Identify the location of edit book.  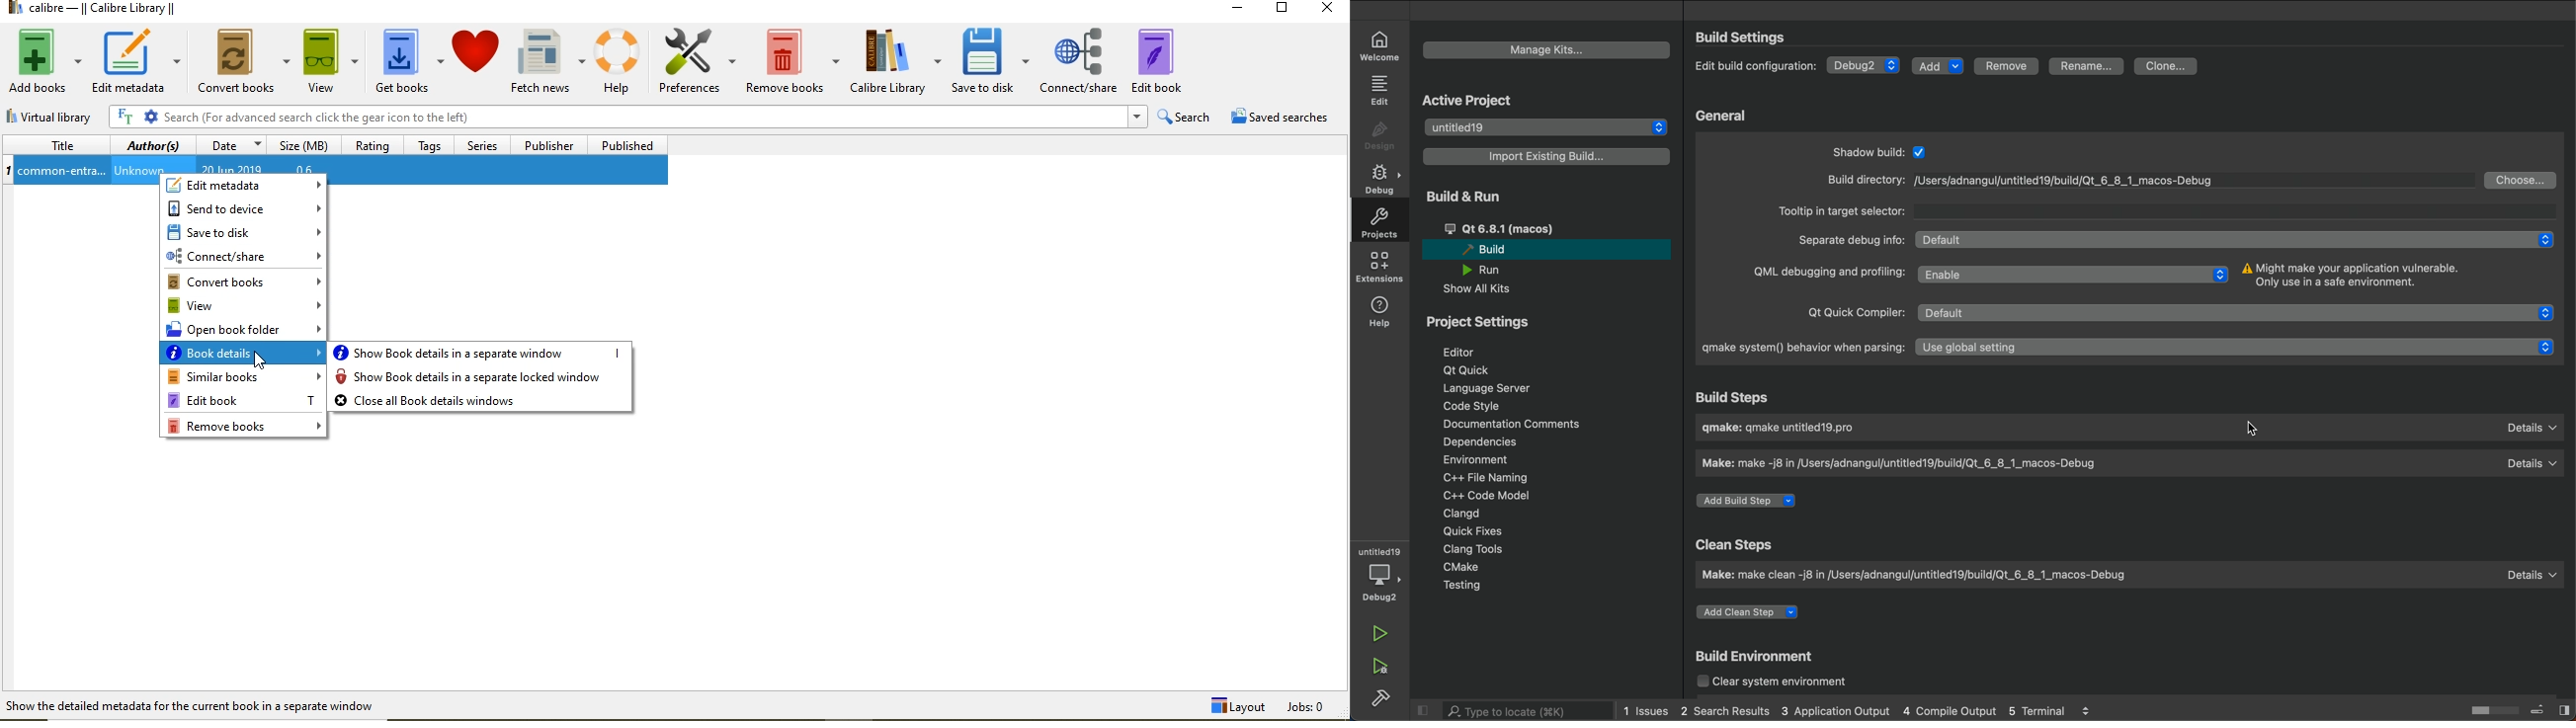
(242, 400).